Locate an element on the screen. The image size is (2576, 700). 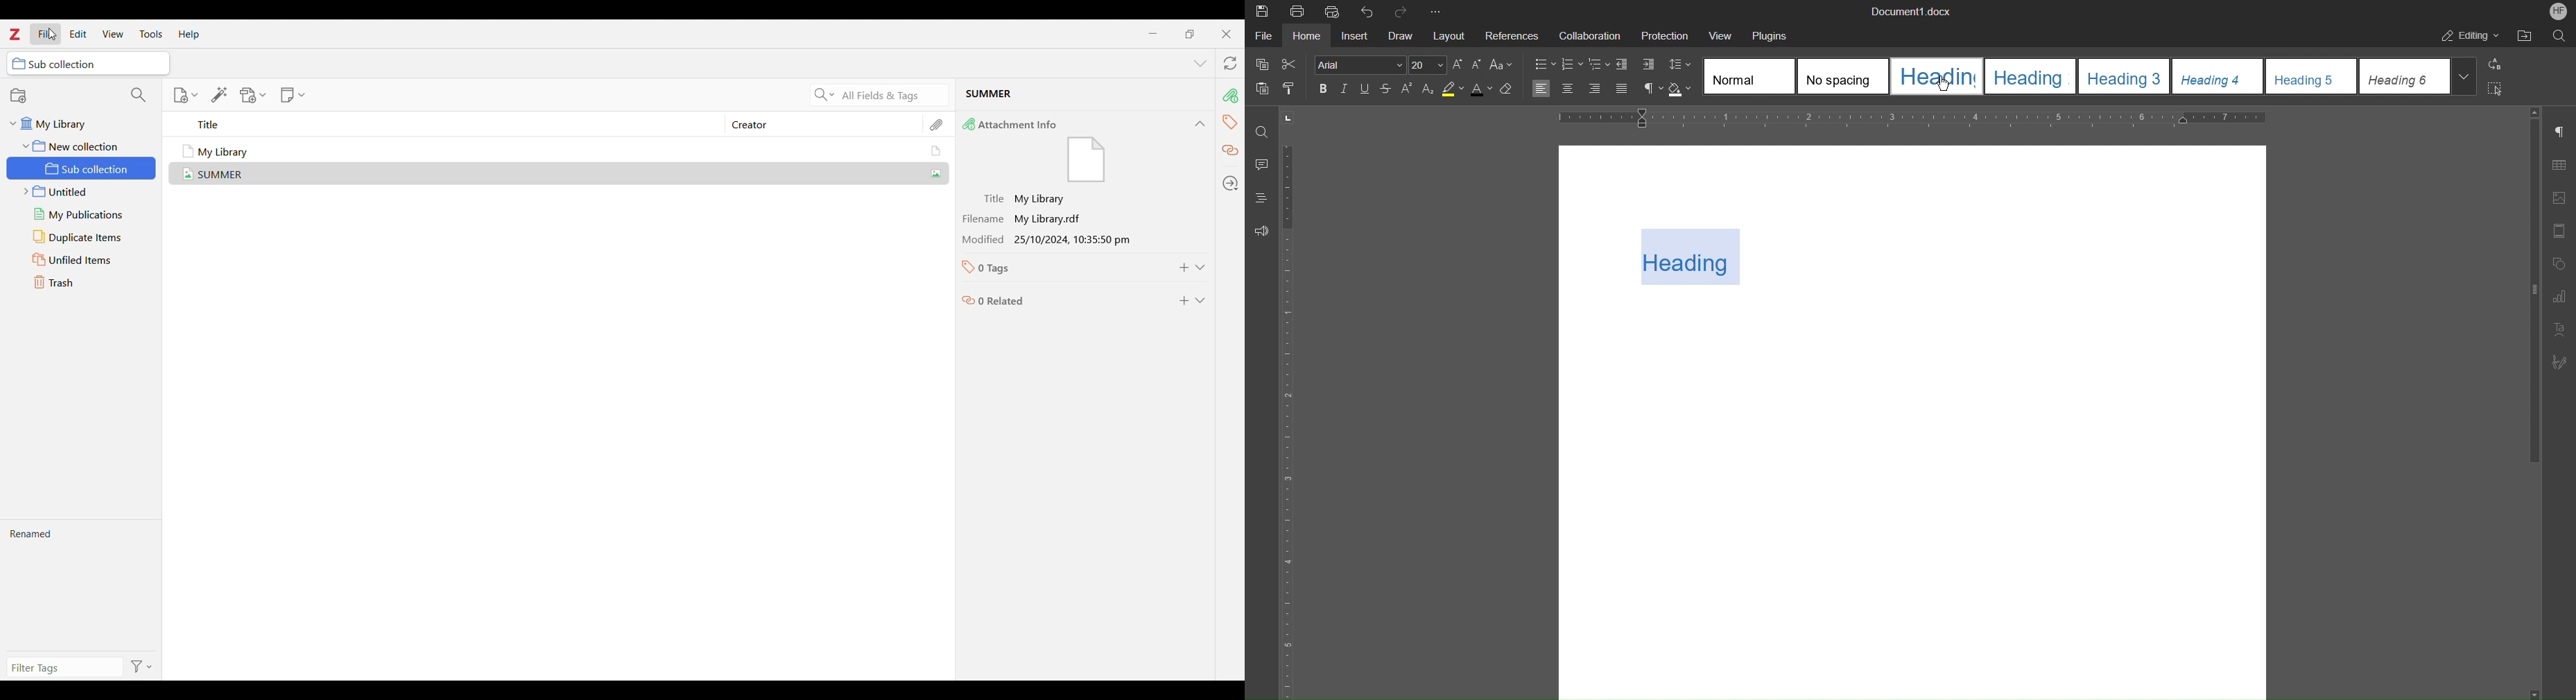
Bullet List is located at coordinates (1543, 64).